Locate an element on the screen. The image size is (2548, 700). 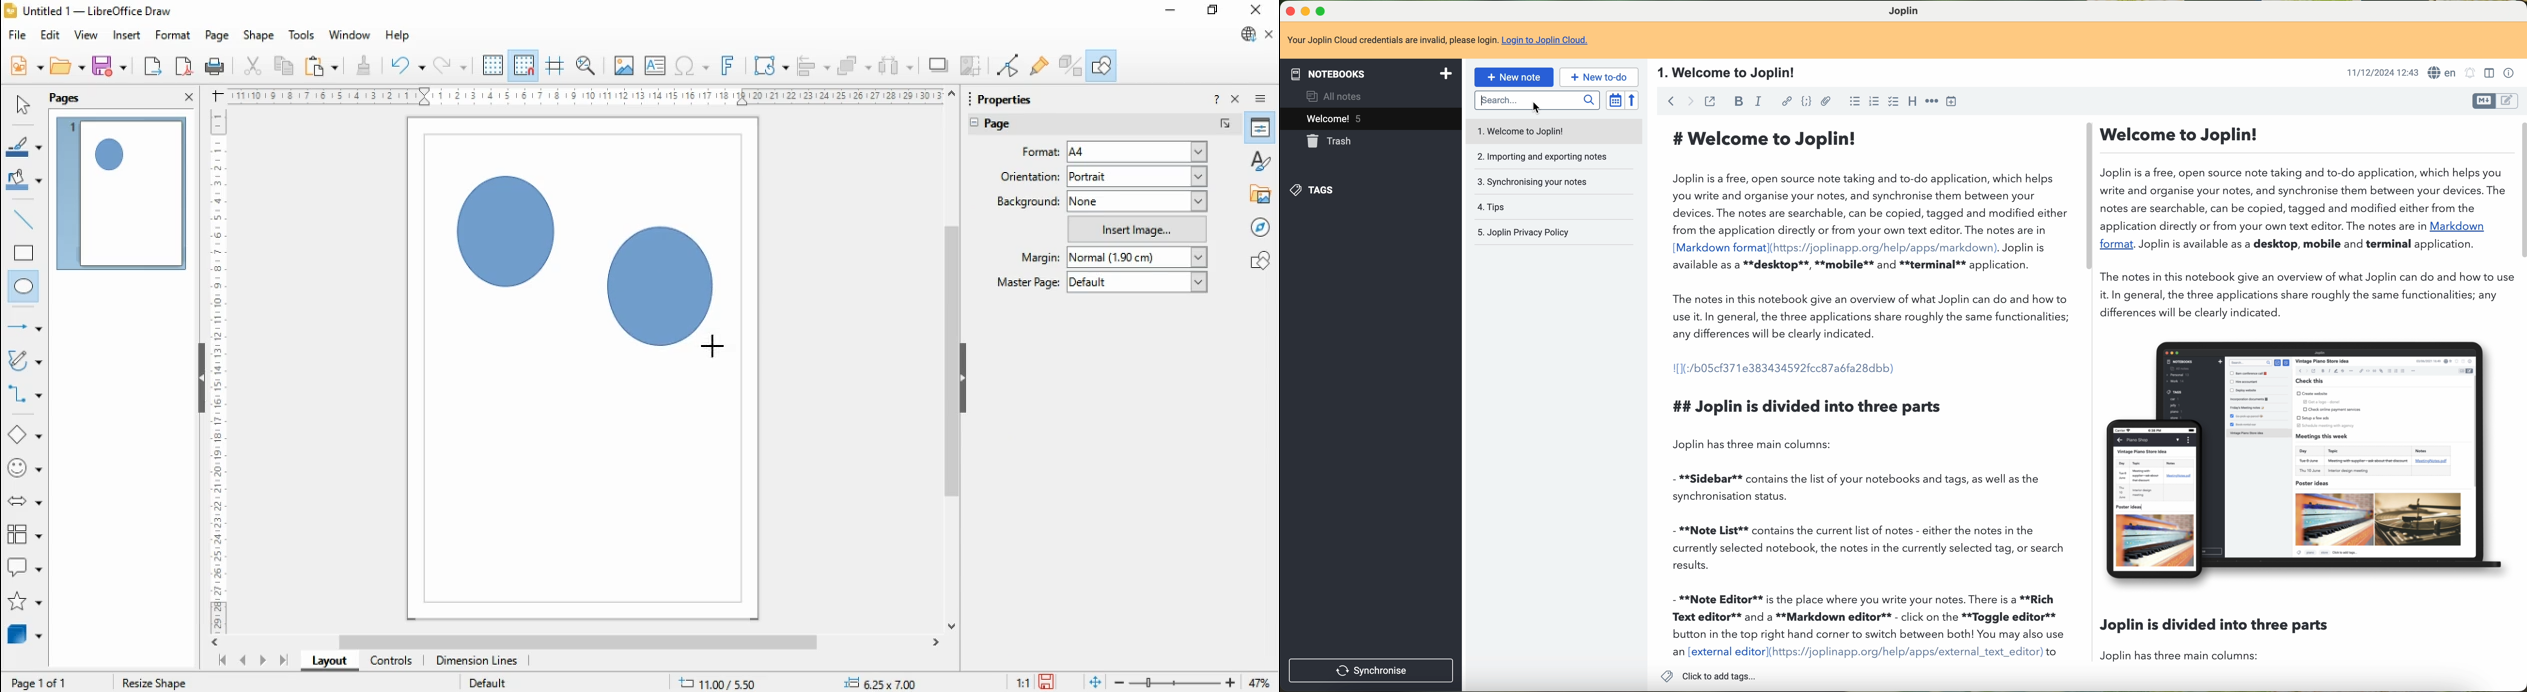
snap to grid is located at coordinates (525, 65).